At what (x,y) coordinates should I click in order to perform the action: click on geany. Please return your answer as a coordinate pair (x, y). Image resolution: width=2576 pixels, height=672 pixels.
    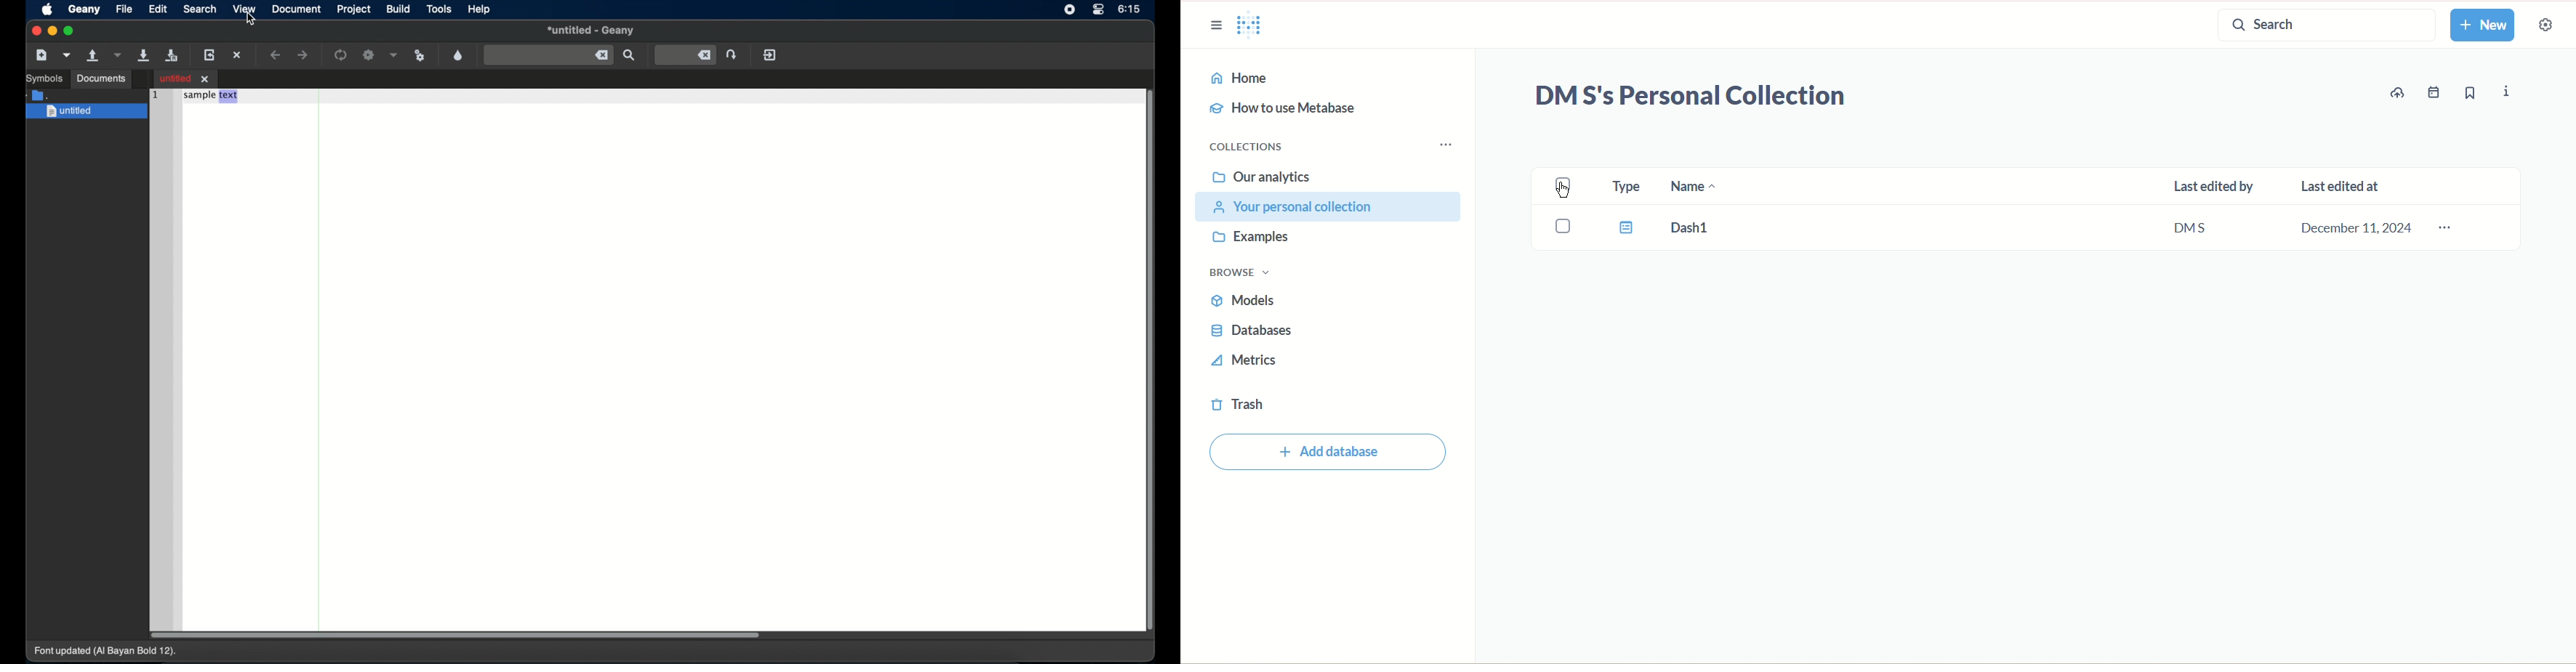
    Looking at the image, I should click on (84, 10).